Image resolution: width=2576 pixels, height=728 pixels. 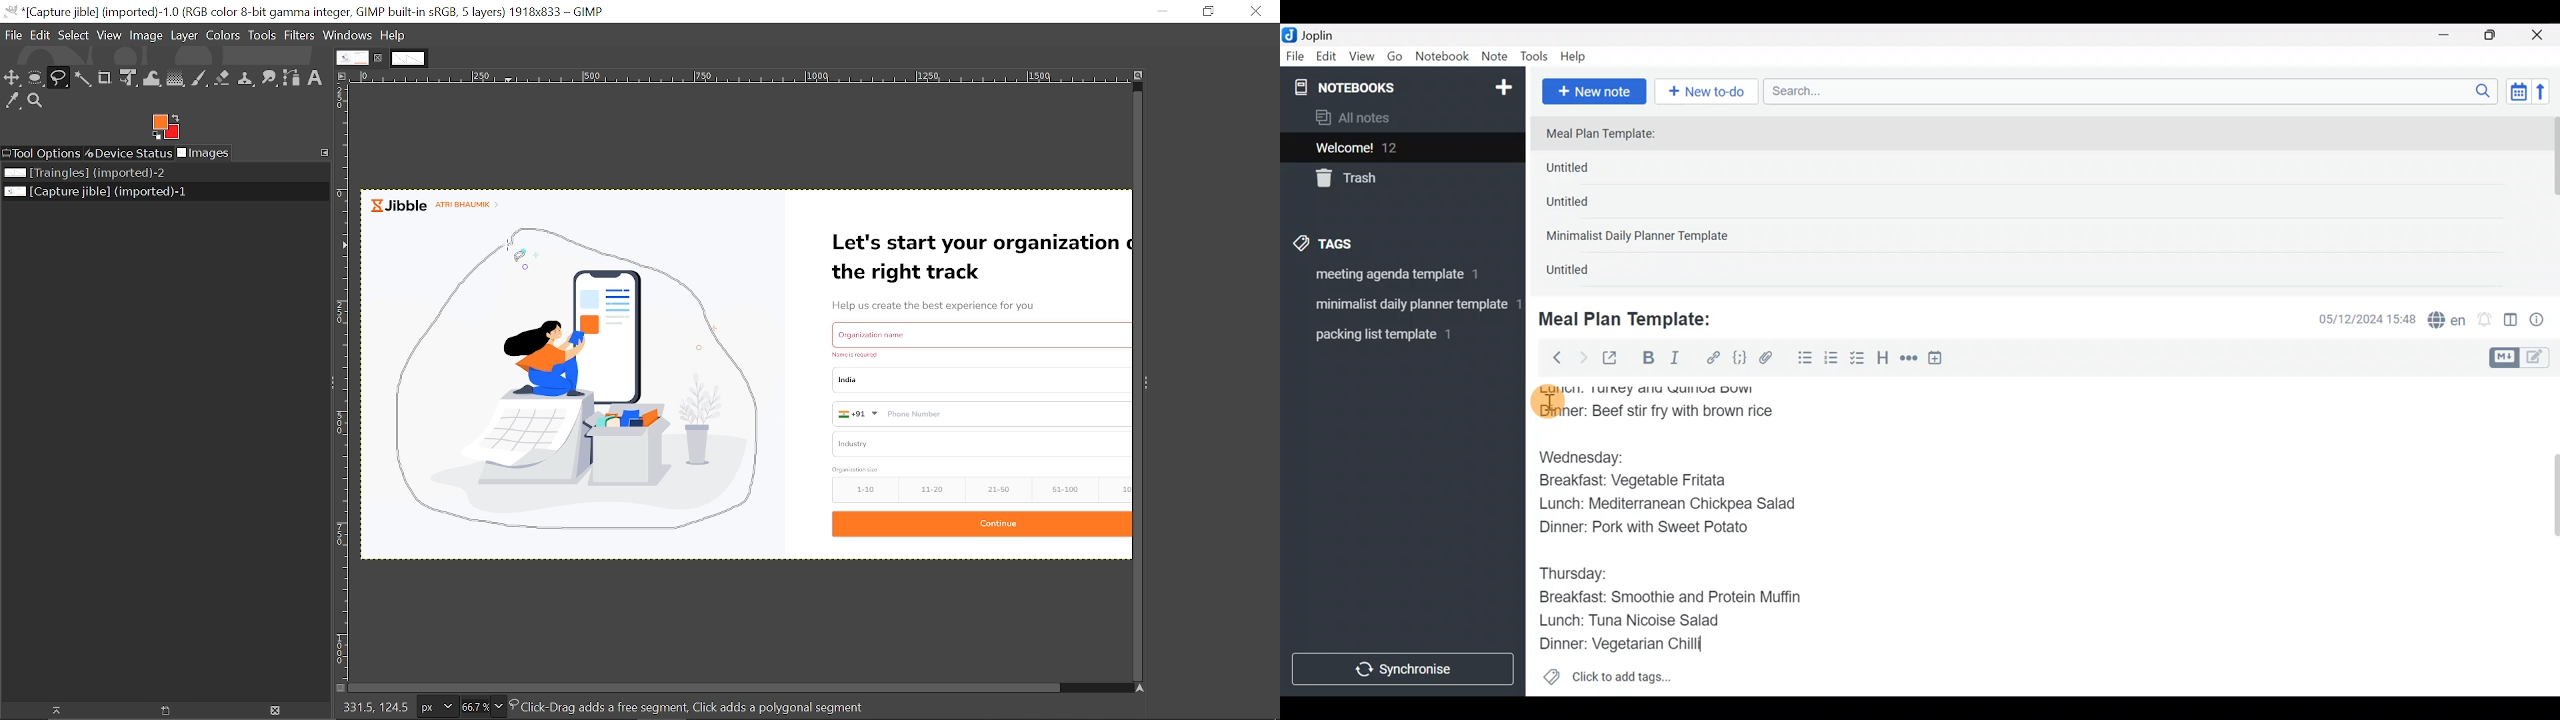 What do you see at coordinates (344, 77) in the screenshot?
I see `Access the image menu` at bounding box center [344, 77].